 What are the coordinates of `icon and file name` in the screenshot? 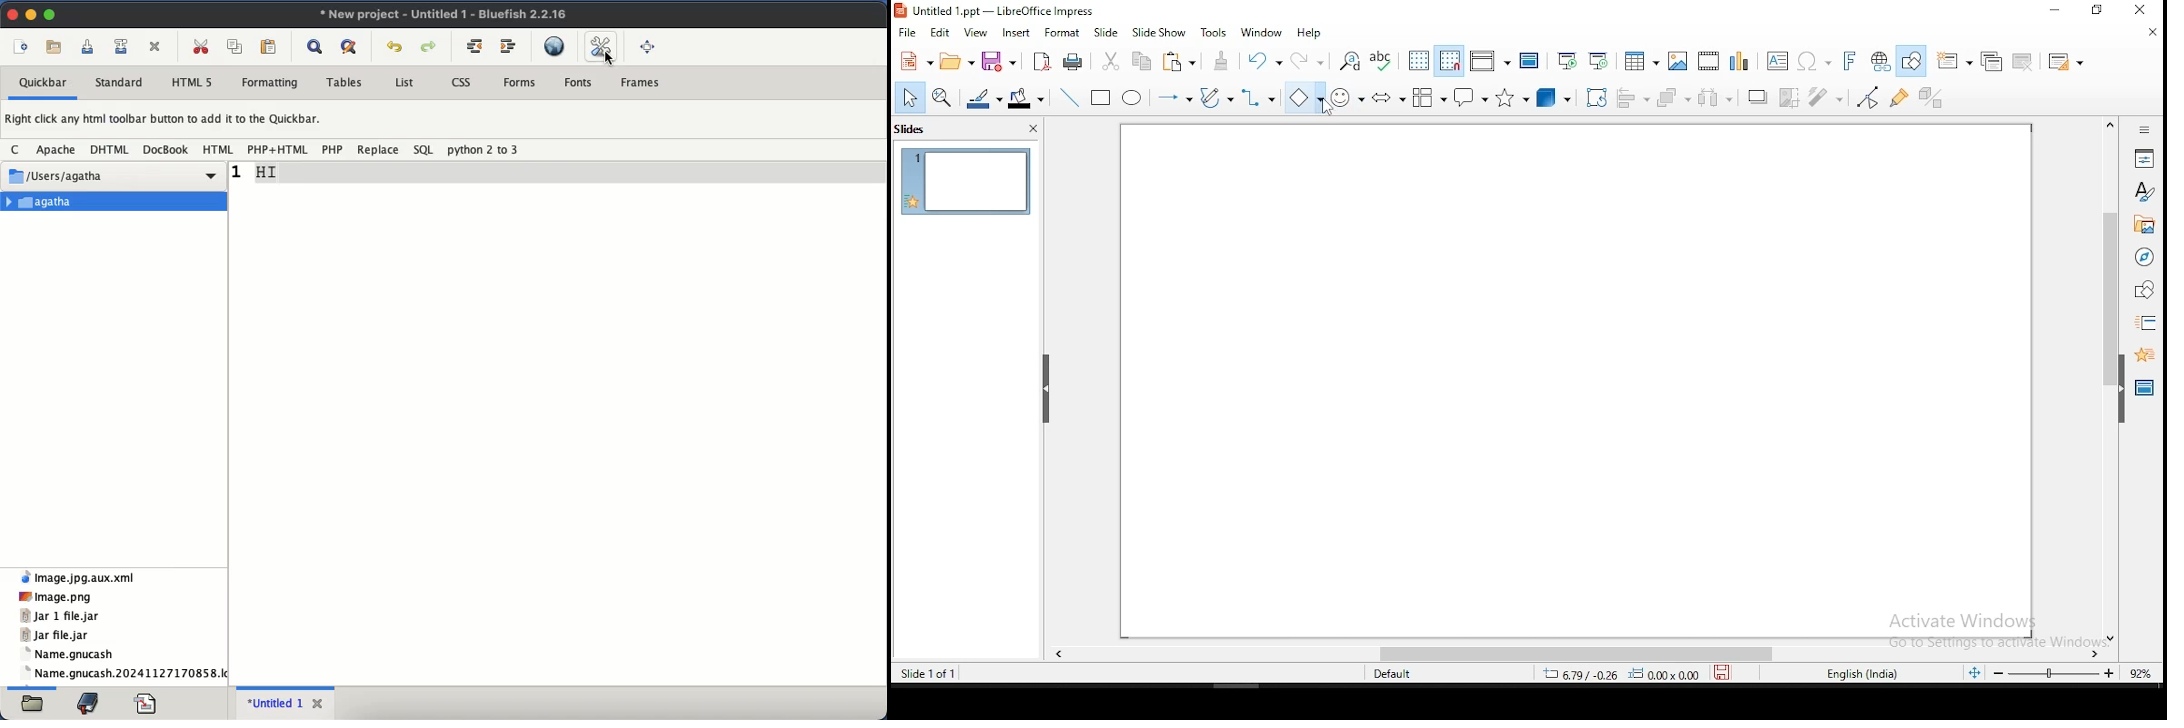 It's located at (998, 11).